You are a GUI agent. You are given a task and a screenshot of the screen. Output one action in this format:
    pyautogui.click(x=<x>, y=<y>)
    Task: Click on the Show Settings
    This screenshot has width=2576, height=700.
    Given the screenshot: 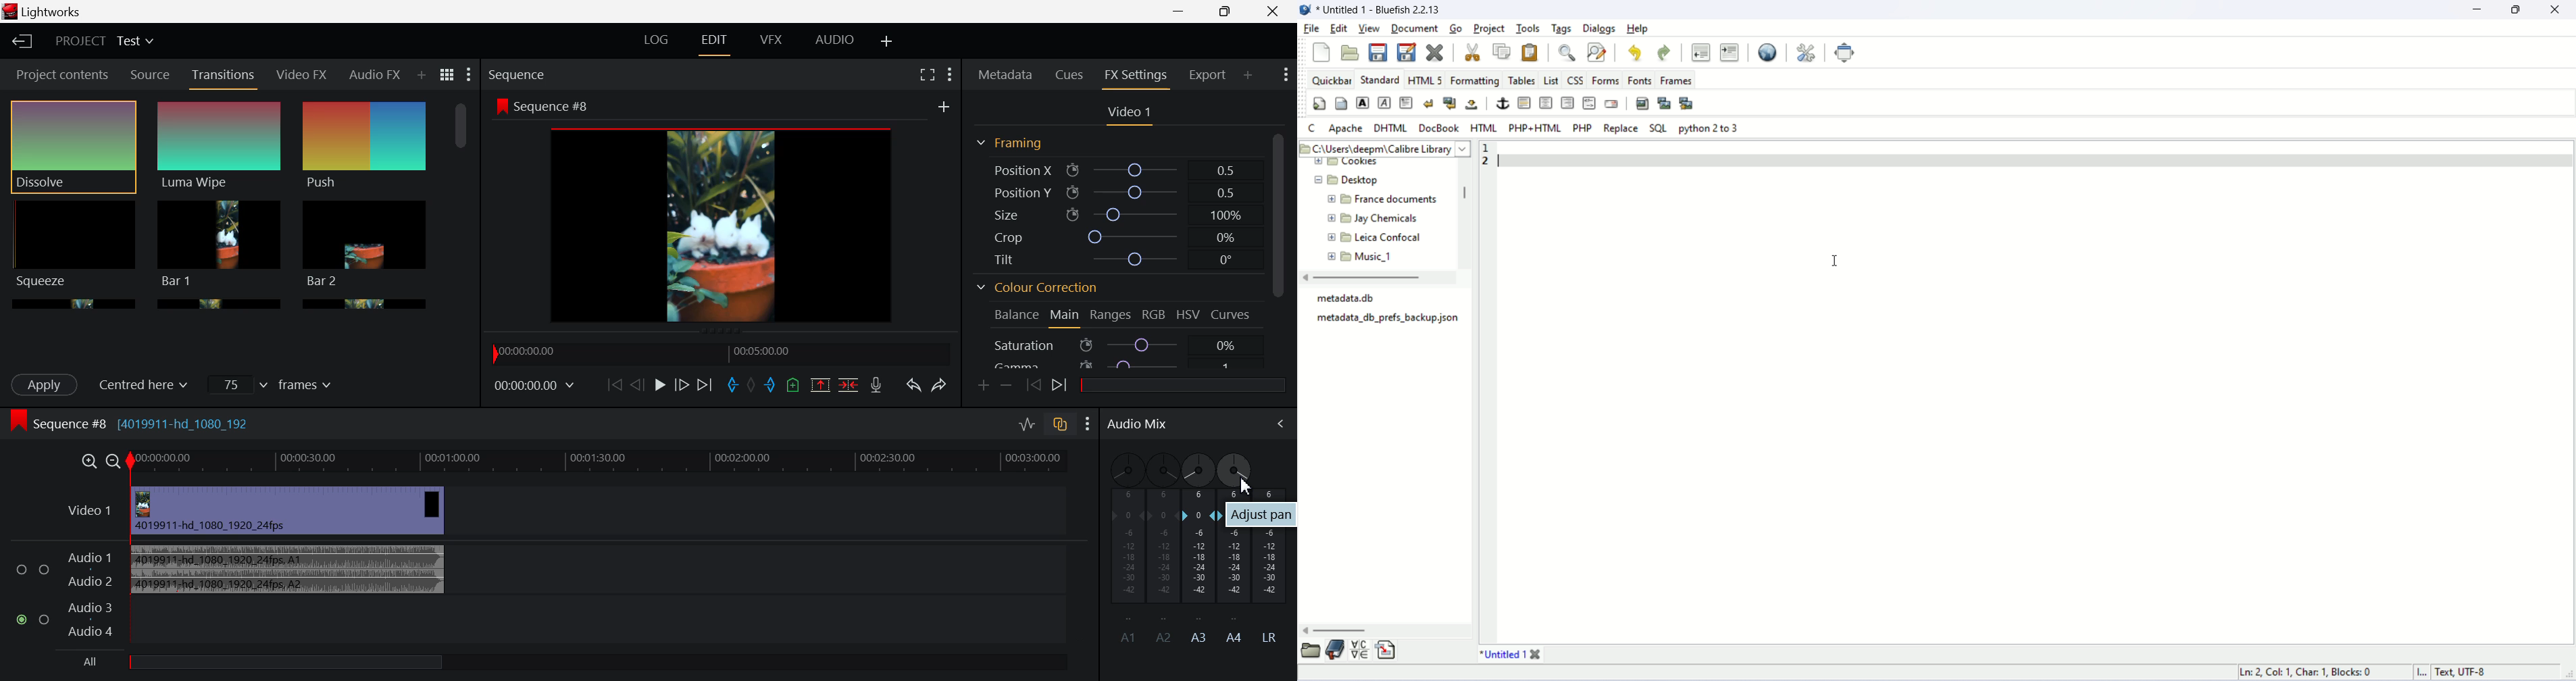 What is the action you would take?
    pyautogui.click(x=469, y=74)
    